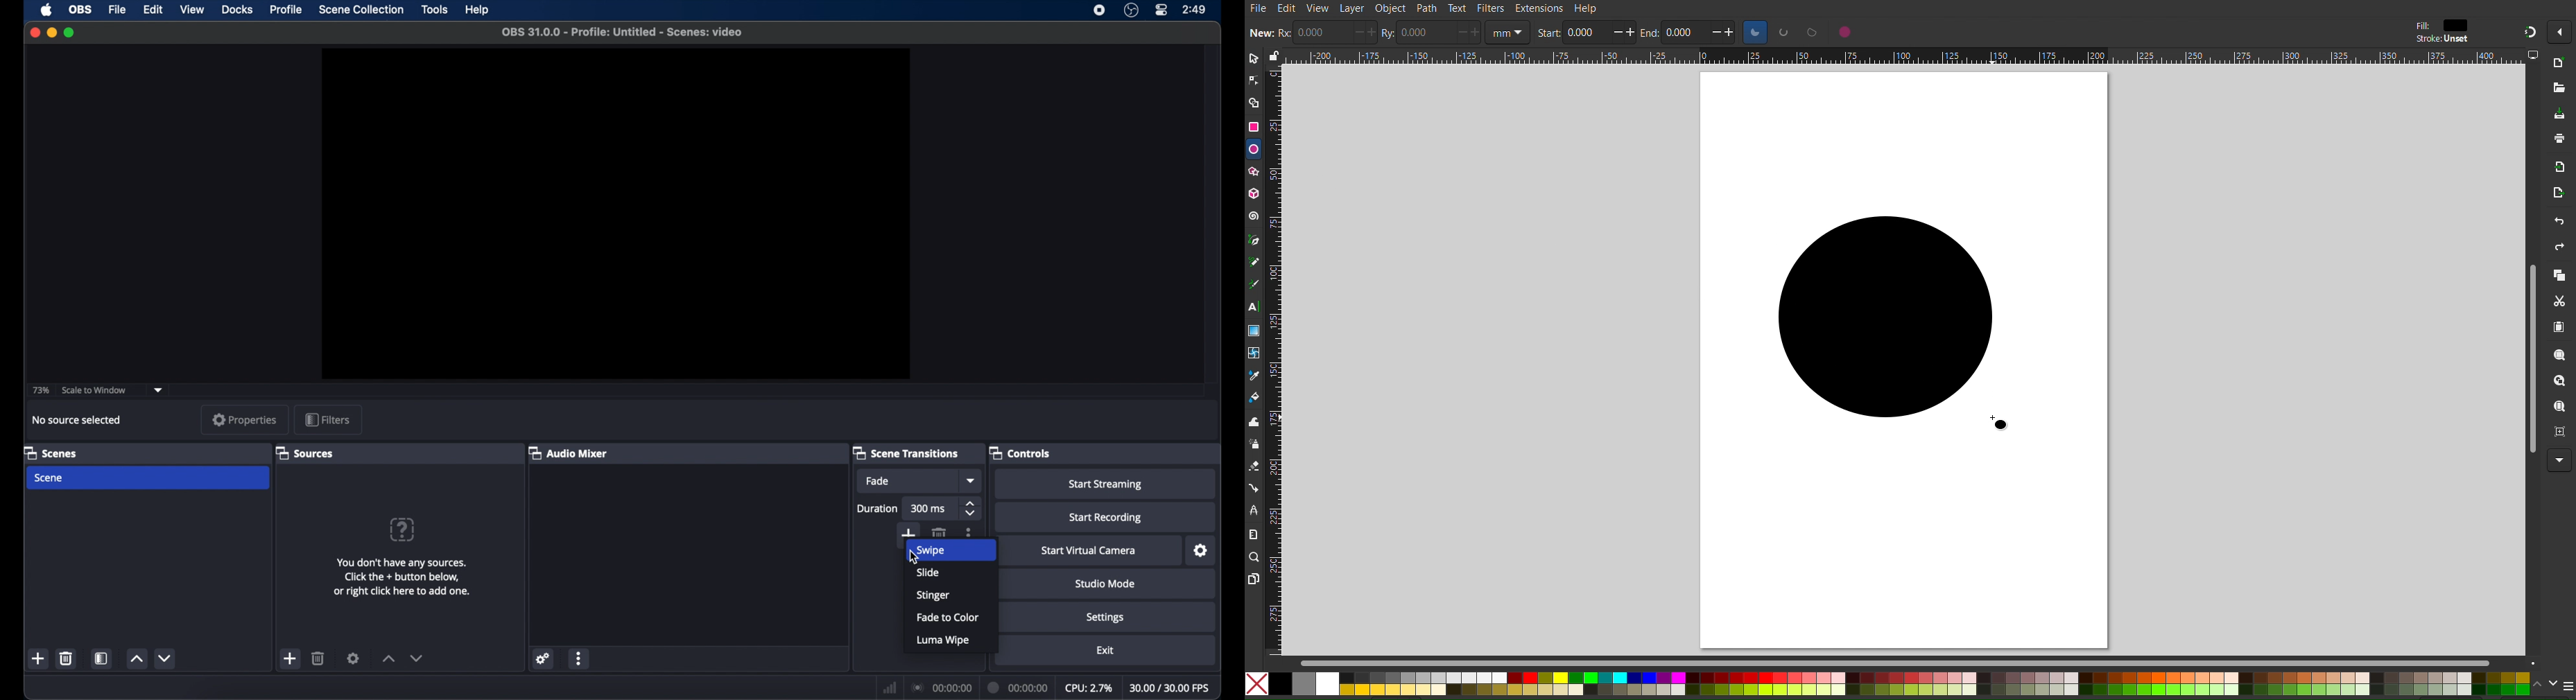 The image size is (2576, 700). Describe the element at coordinates (158, 390) in the screenshot. I see `dropdown` at that location.